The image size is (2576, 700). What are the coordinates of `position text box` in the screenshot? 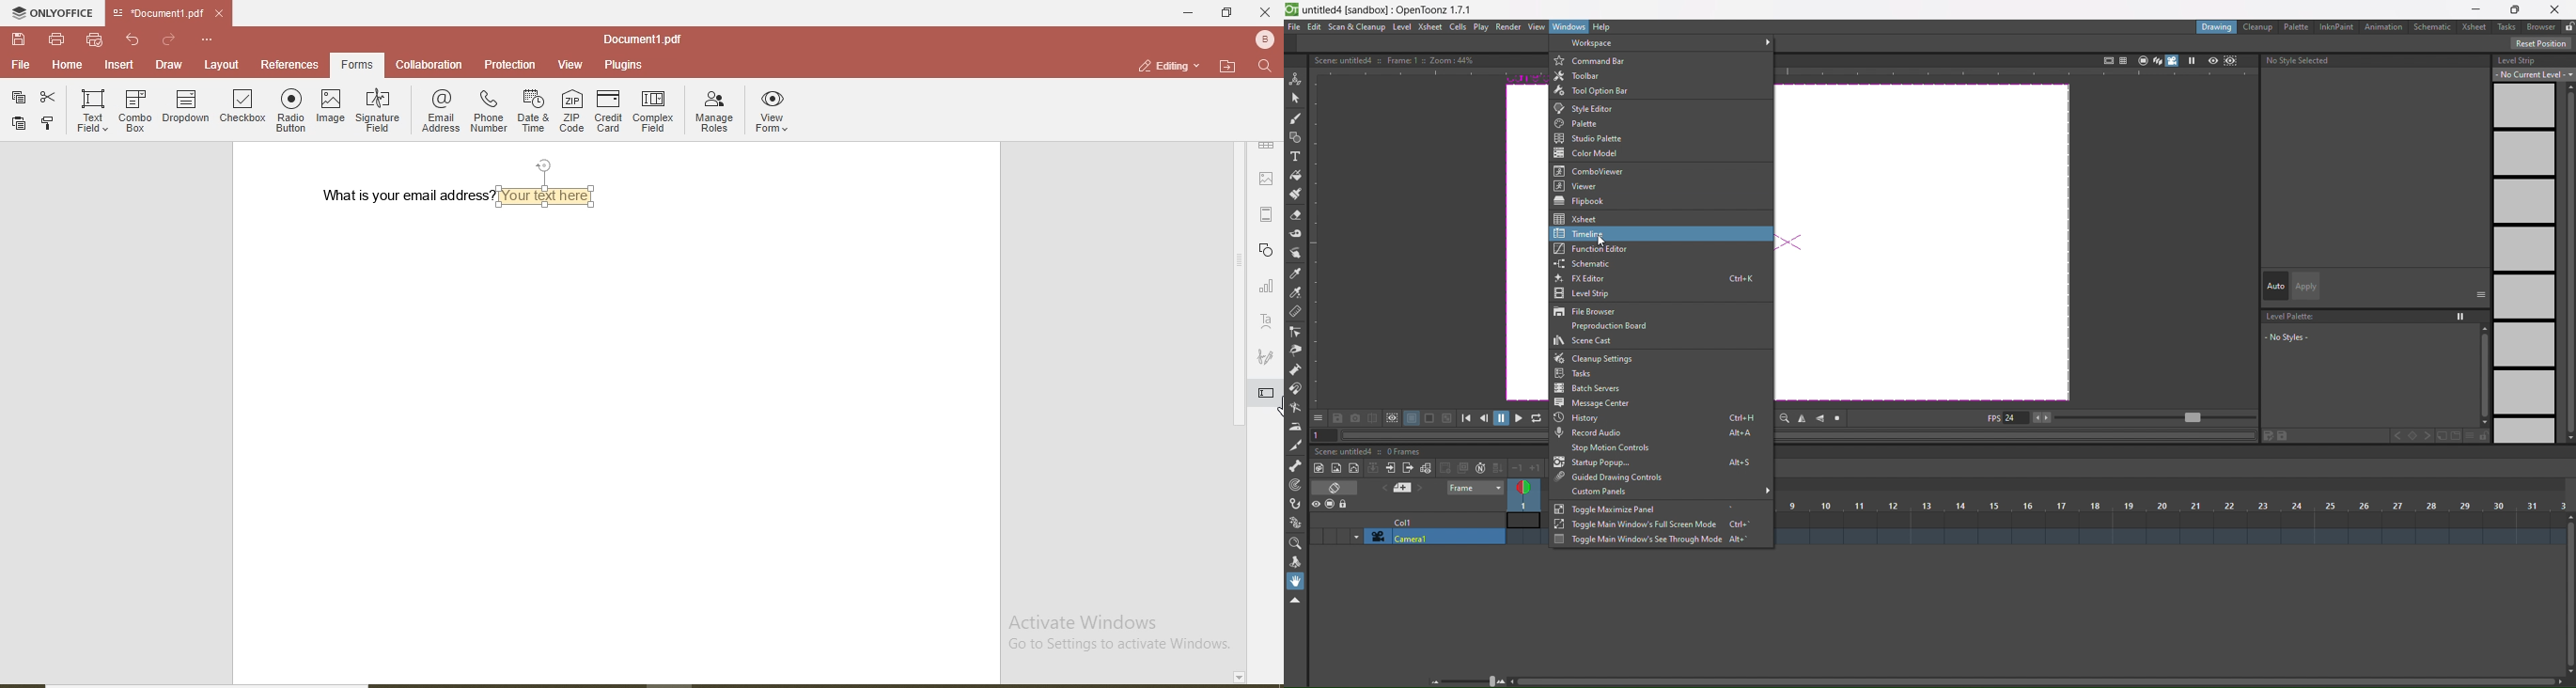 It's located at (544, 166).